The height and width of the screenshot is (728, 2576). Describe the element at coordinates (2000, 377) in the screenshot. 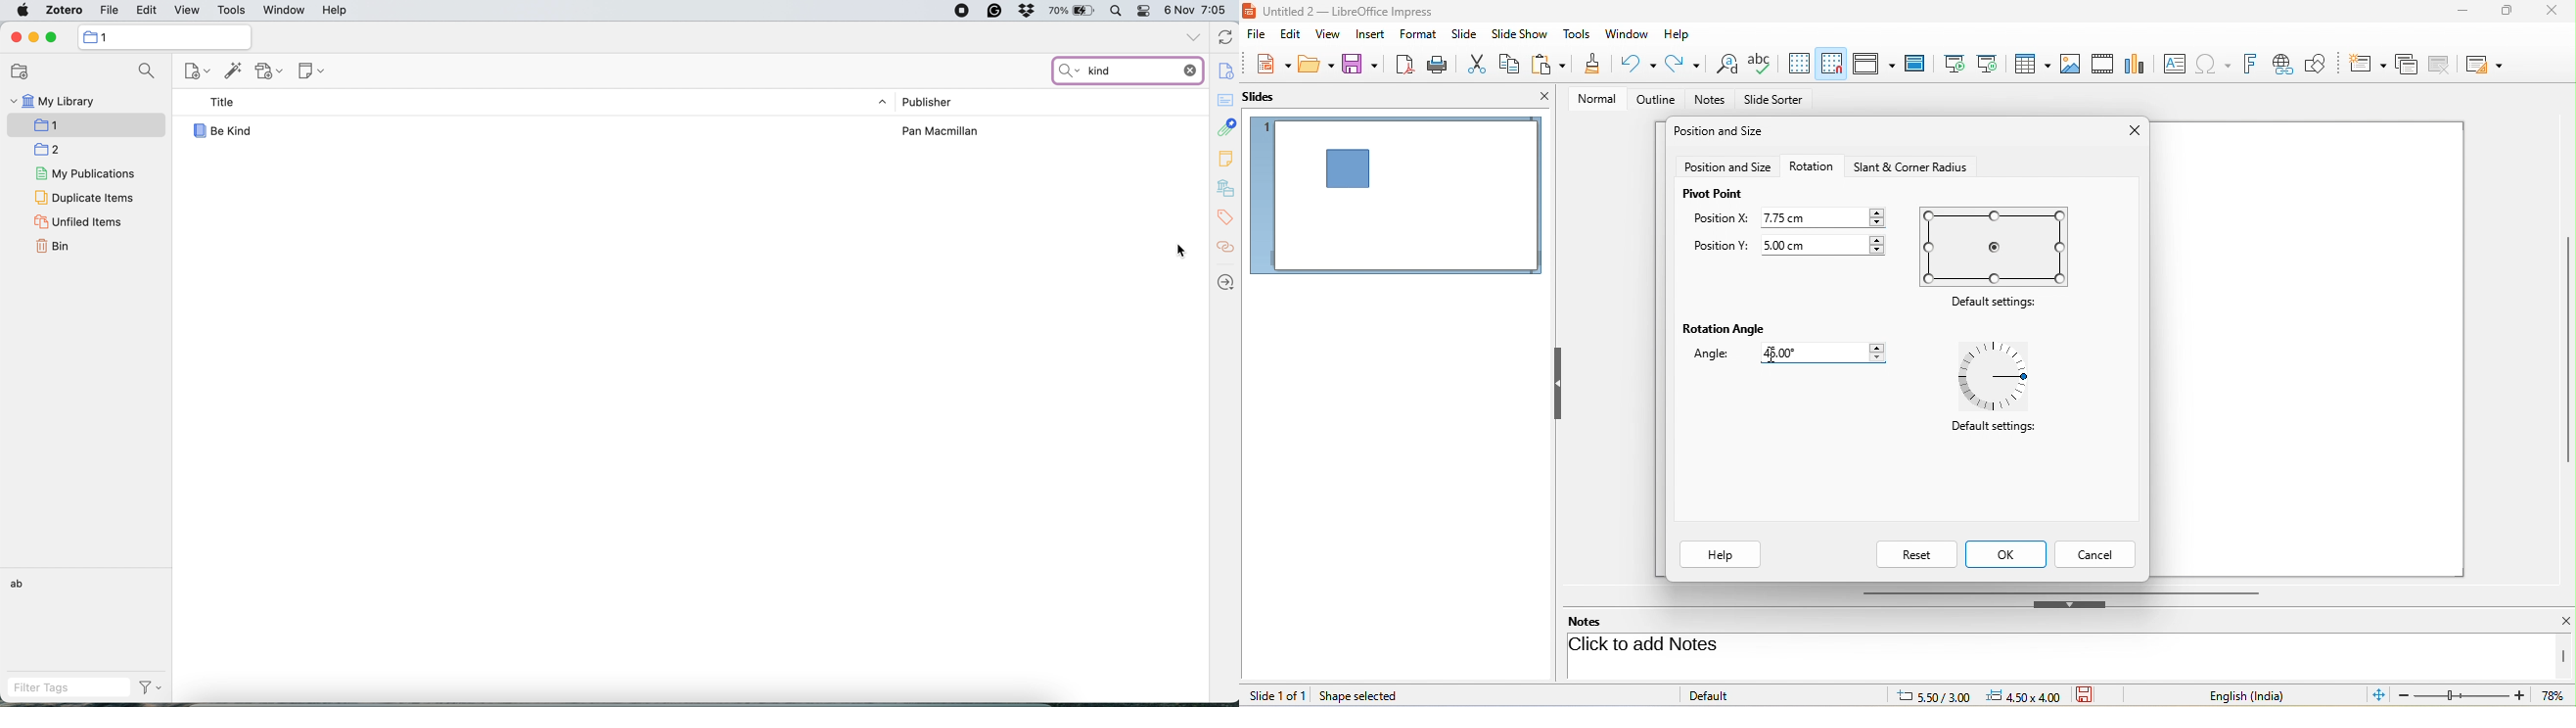

I see `default settings` at that location.